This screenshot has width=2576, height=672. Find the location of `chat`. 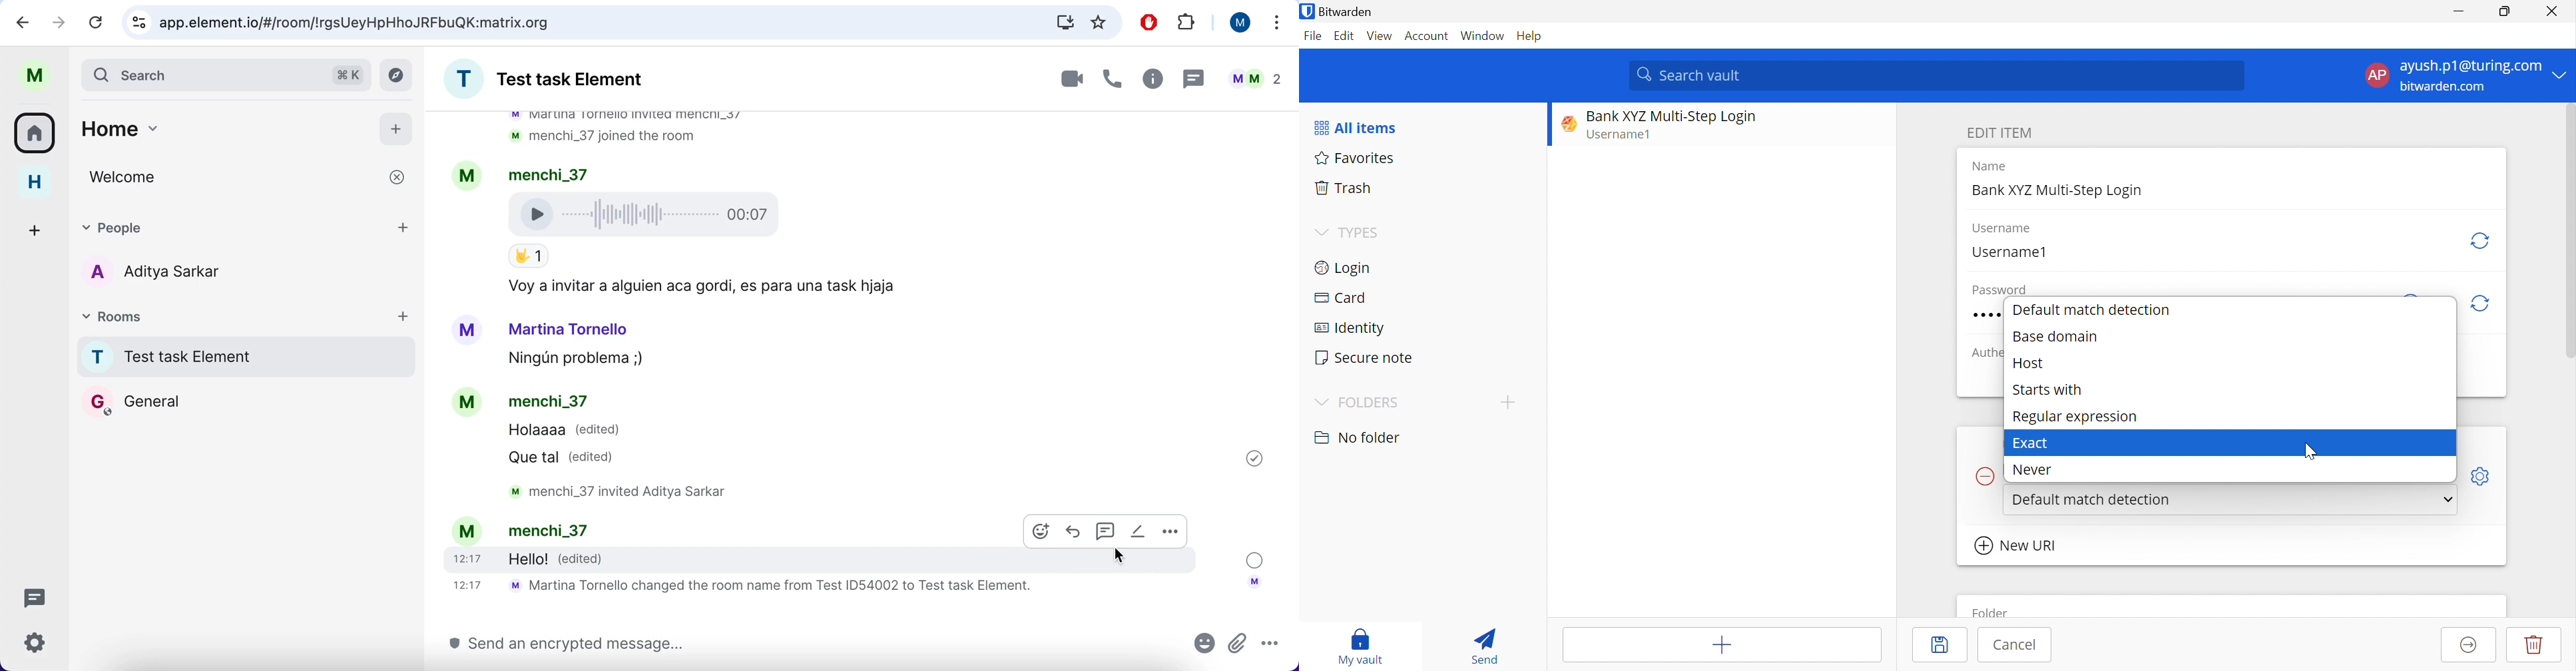

chat is located at coordinates (861, 305).